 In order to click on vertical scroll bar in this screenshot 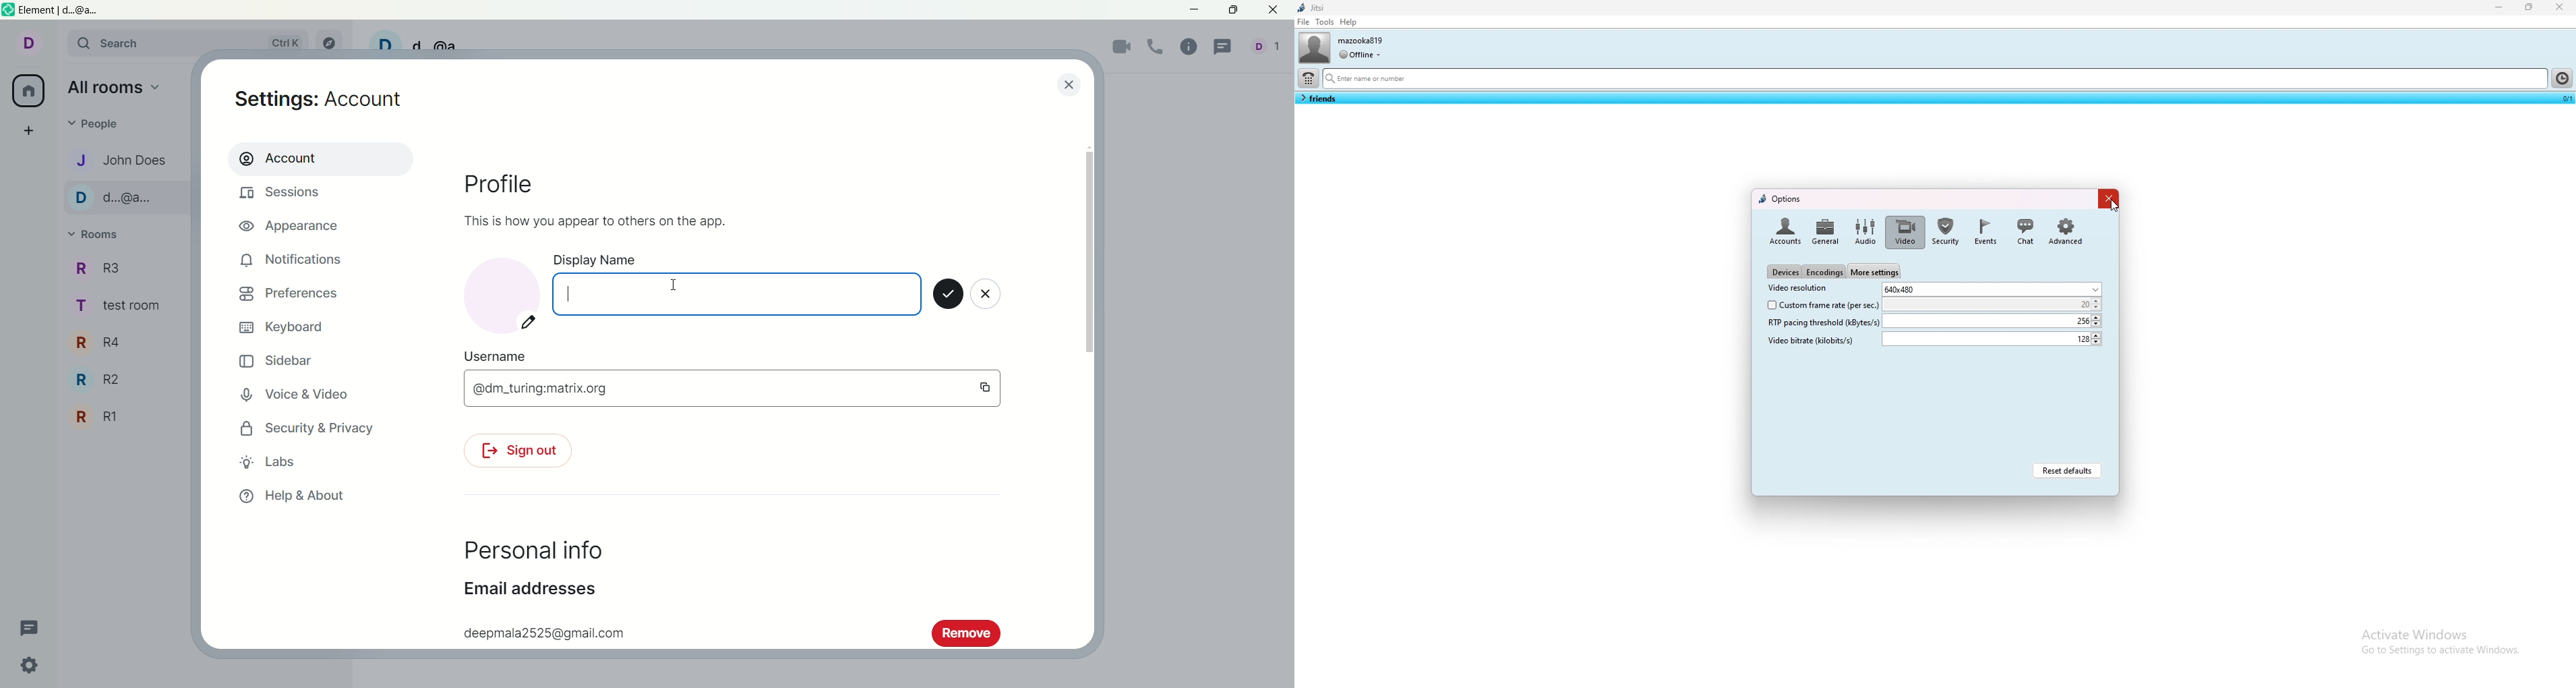, I will do `click(1091, 390)`.